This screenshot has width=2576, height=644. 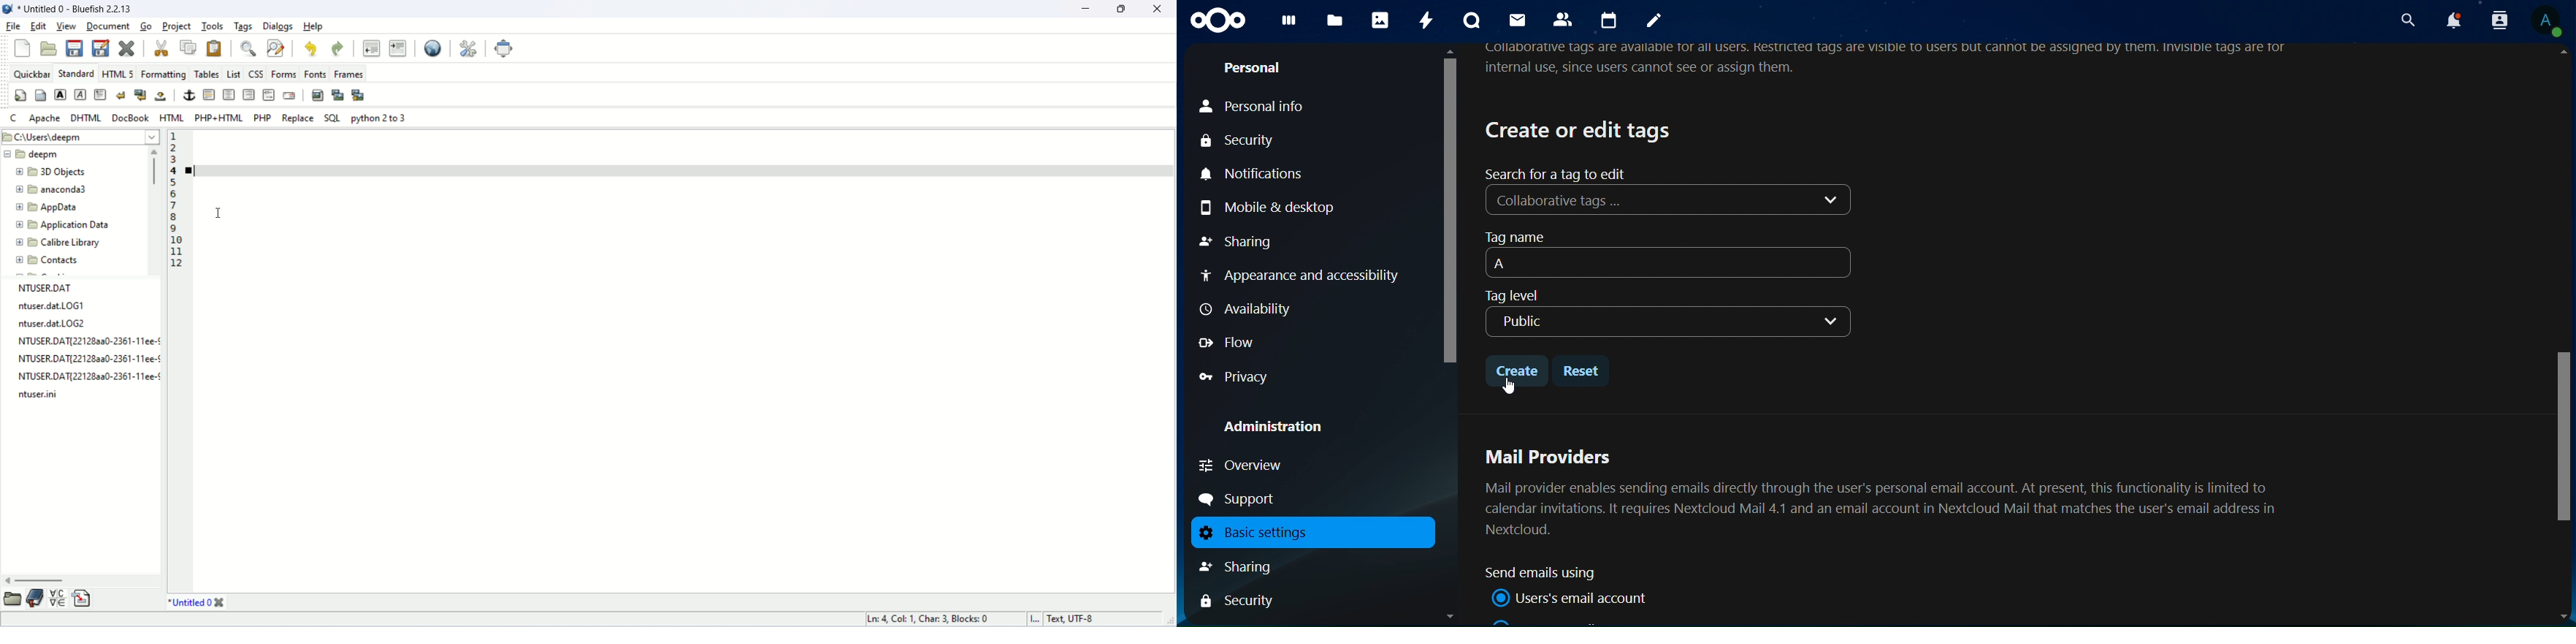 I want to click on personal, so click(x=1253, y=70).